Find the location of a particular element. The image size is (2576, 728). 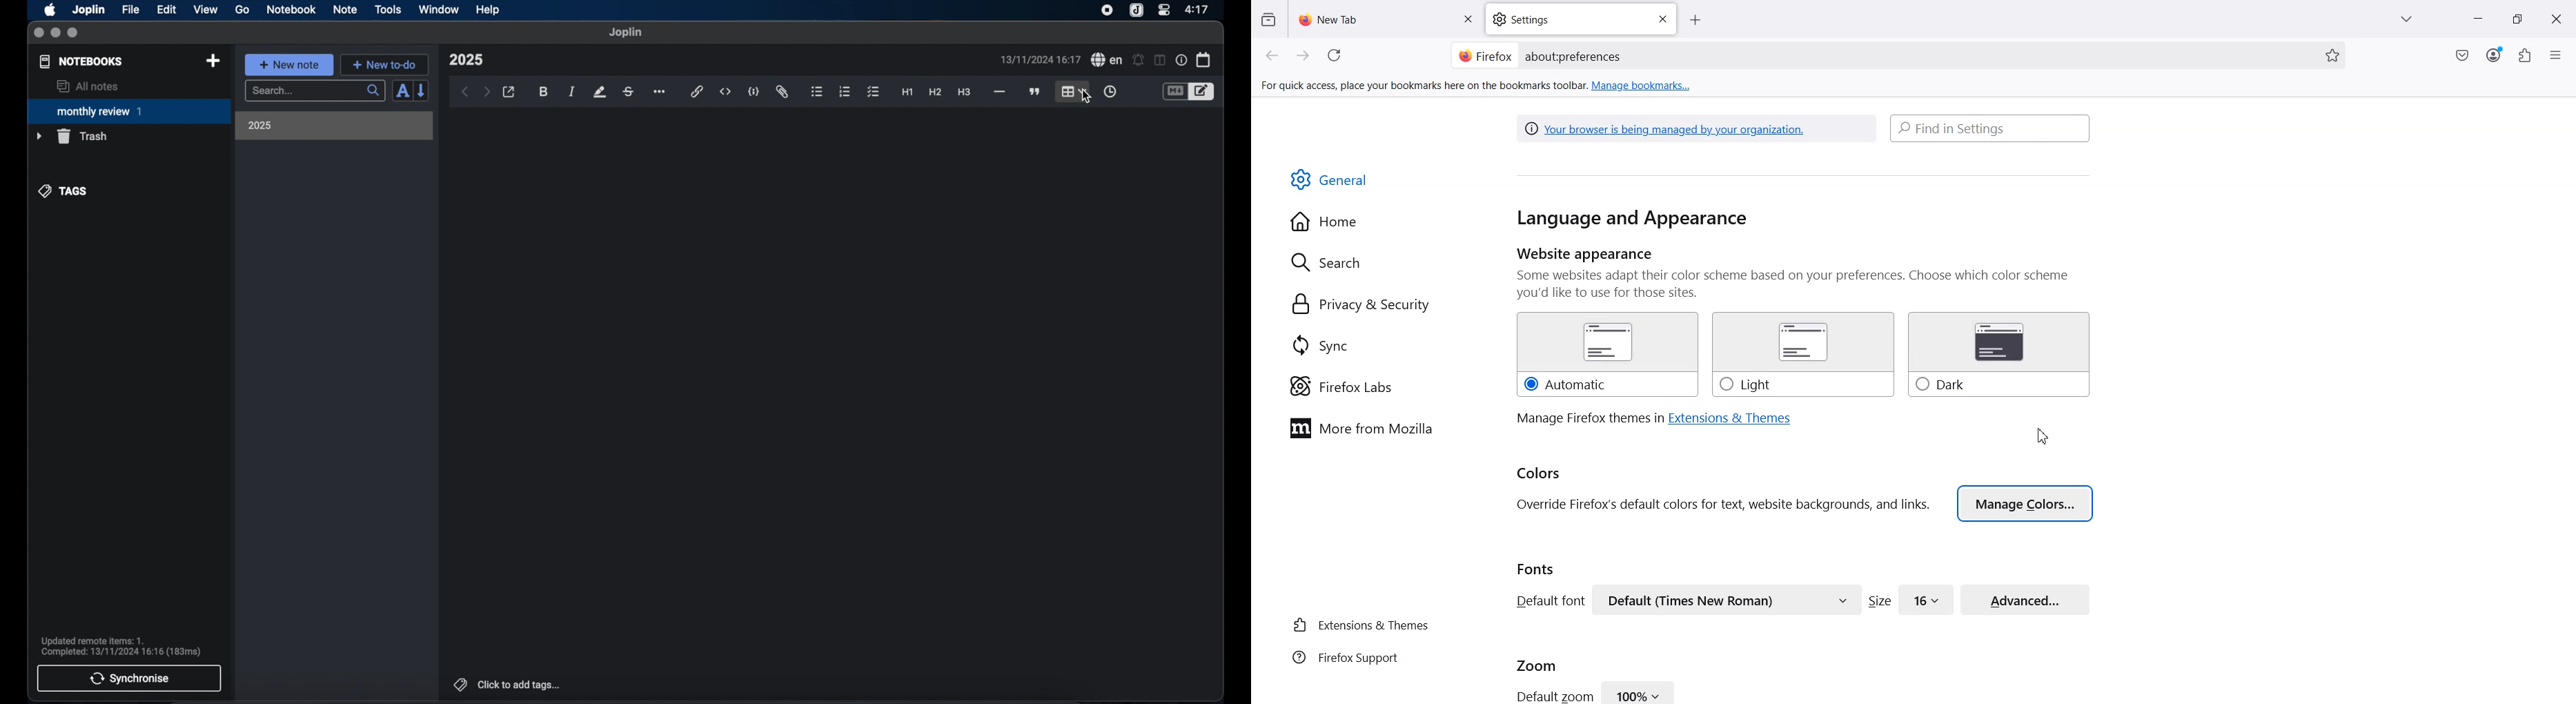

table highlighted is located at coordinates (1072, 91).